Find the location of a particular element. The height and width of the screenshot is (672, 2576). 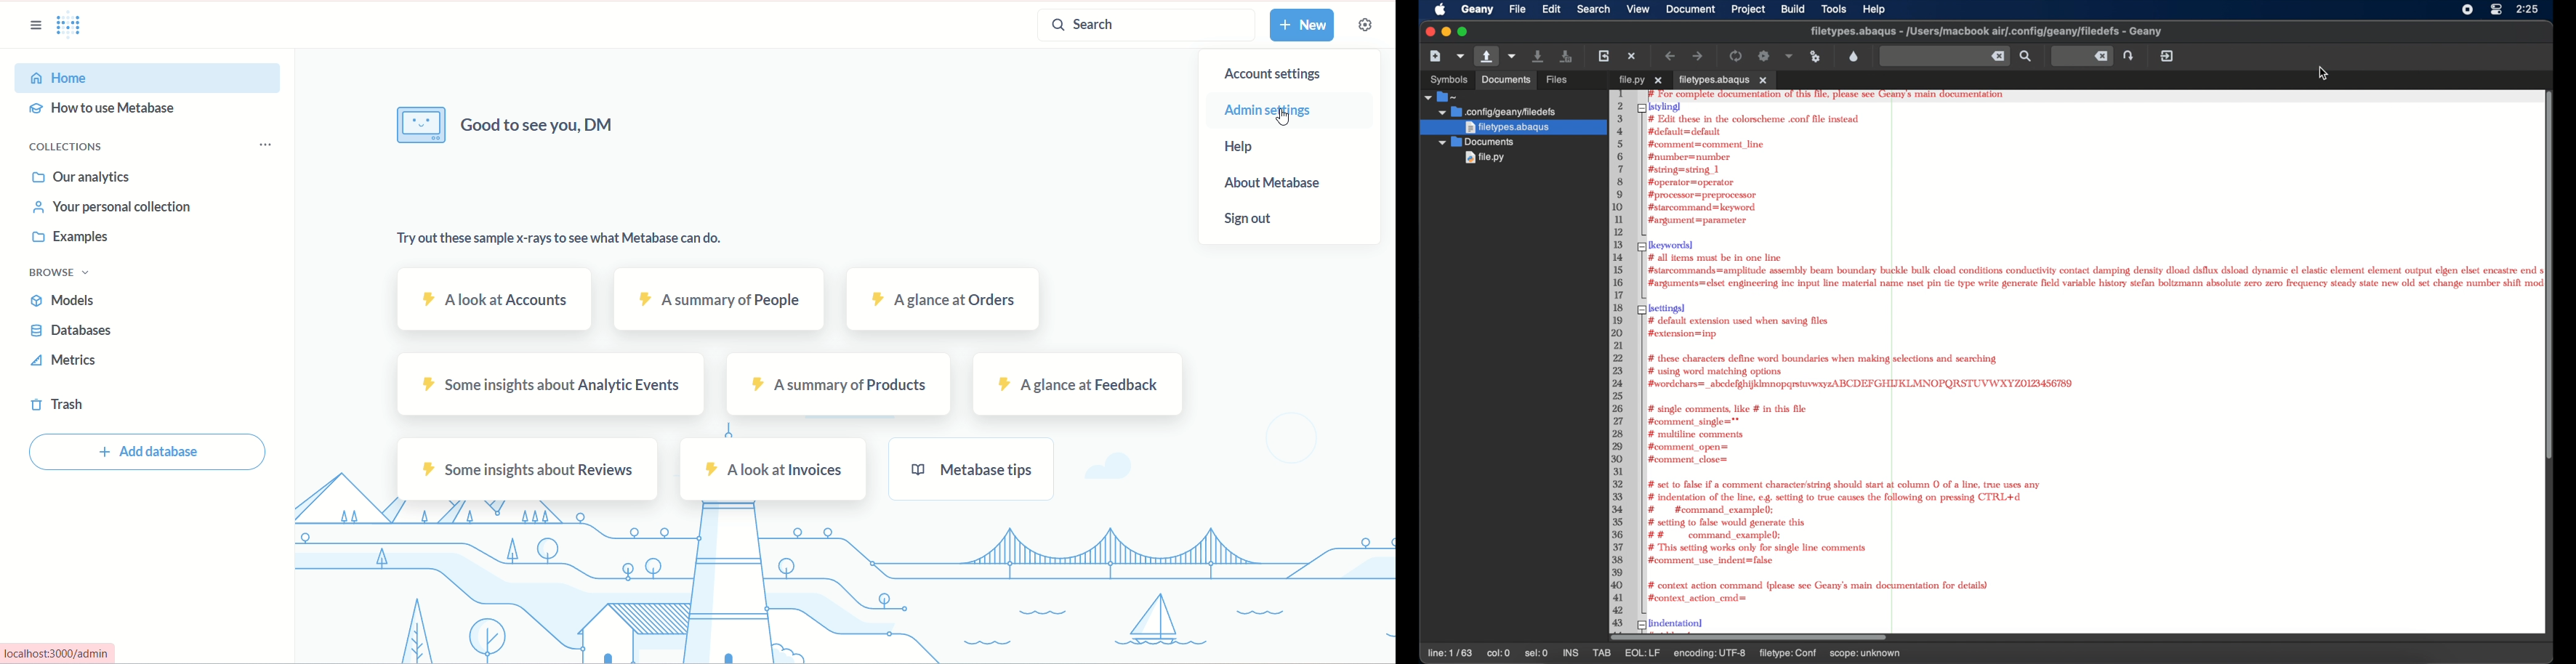

databases is located at coordinates (71, 333).